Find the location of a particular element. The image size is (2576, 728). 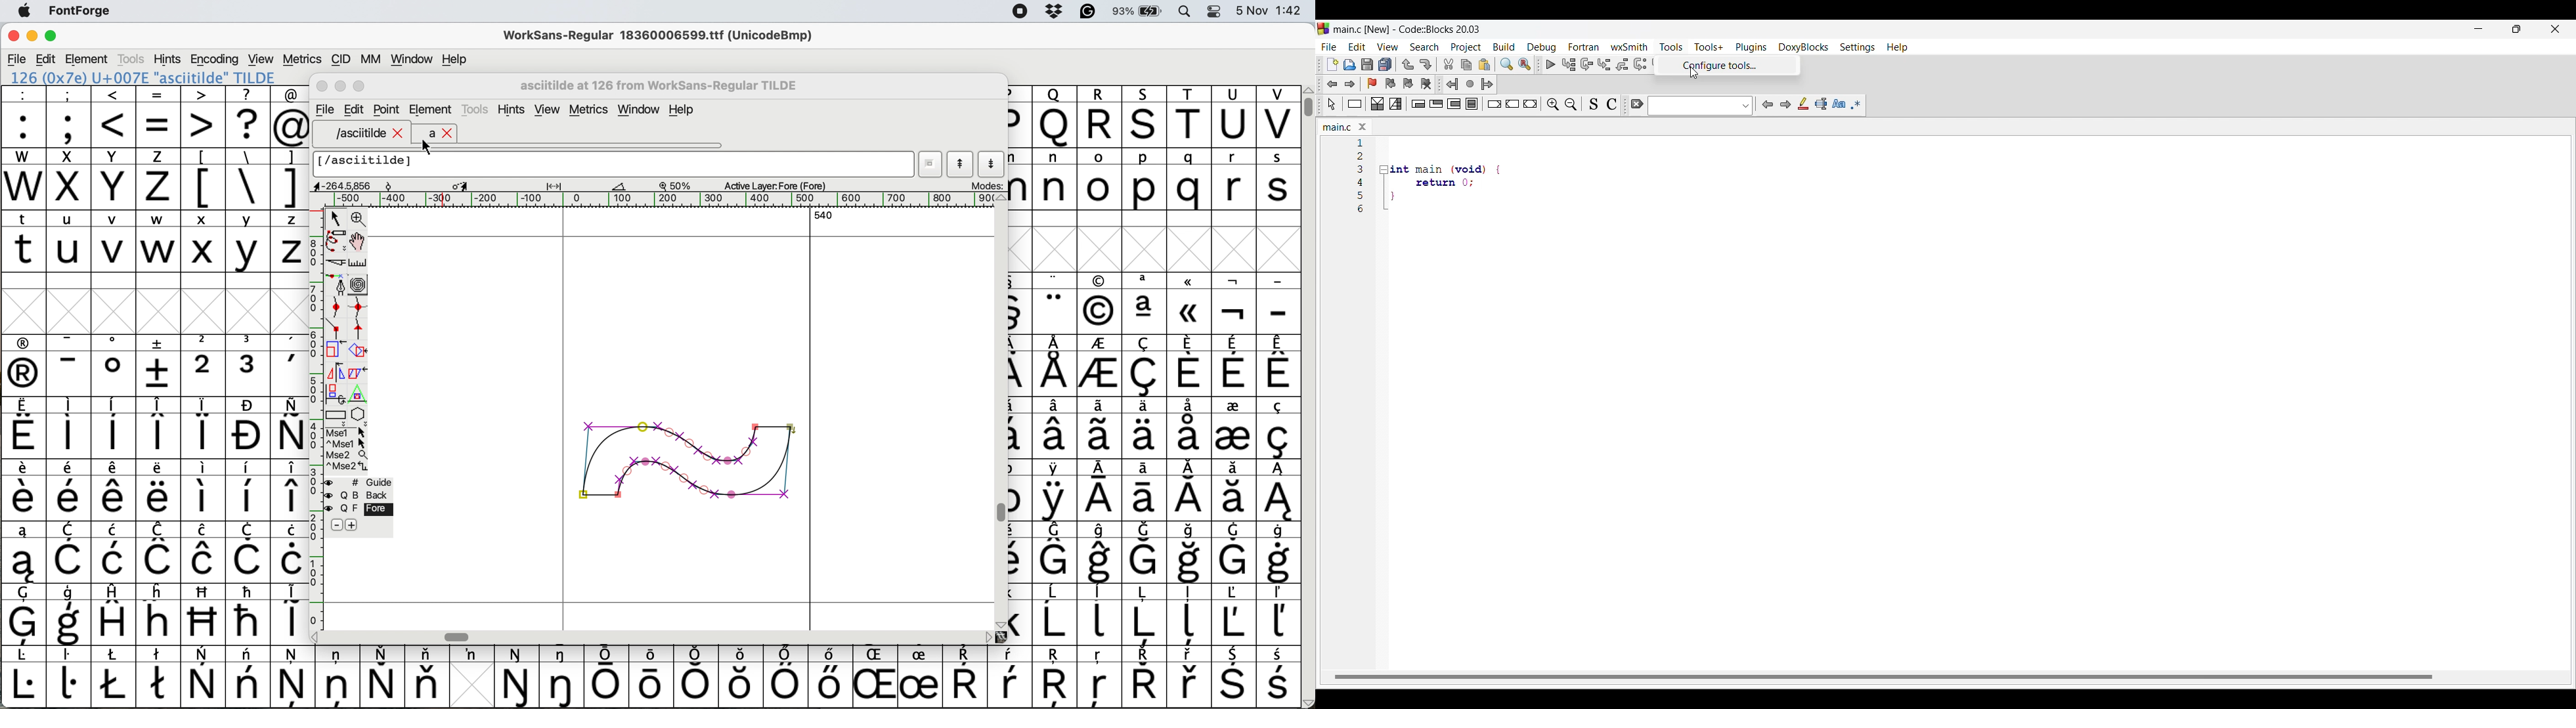

[ is located at coordinates (204, 179).